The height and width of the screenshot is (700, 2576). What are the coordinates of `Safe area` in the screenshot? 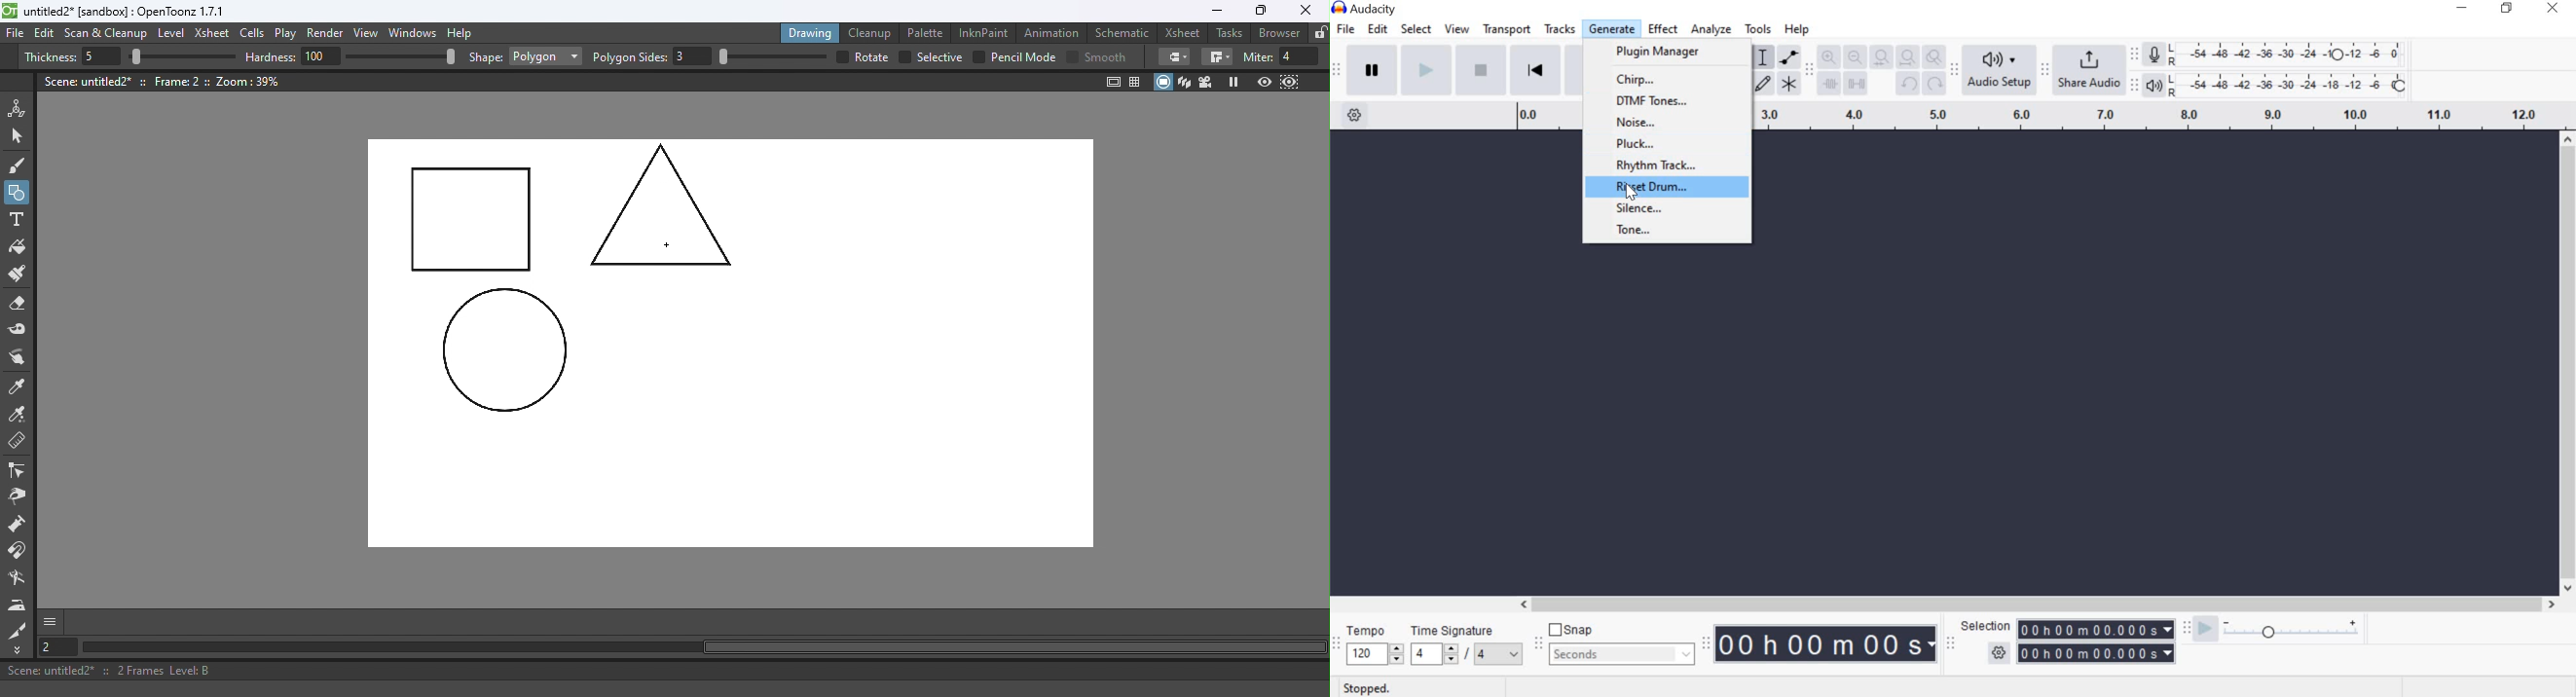 It's located at (1112, 82).